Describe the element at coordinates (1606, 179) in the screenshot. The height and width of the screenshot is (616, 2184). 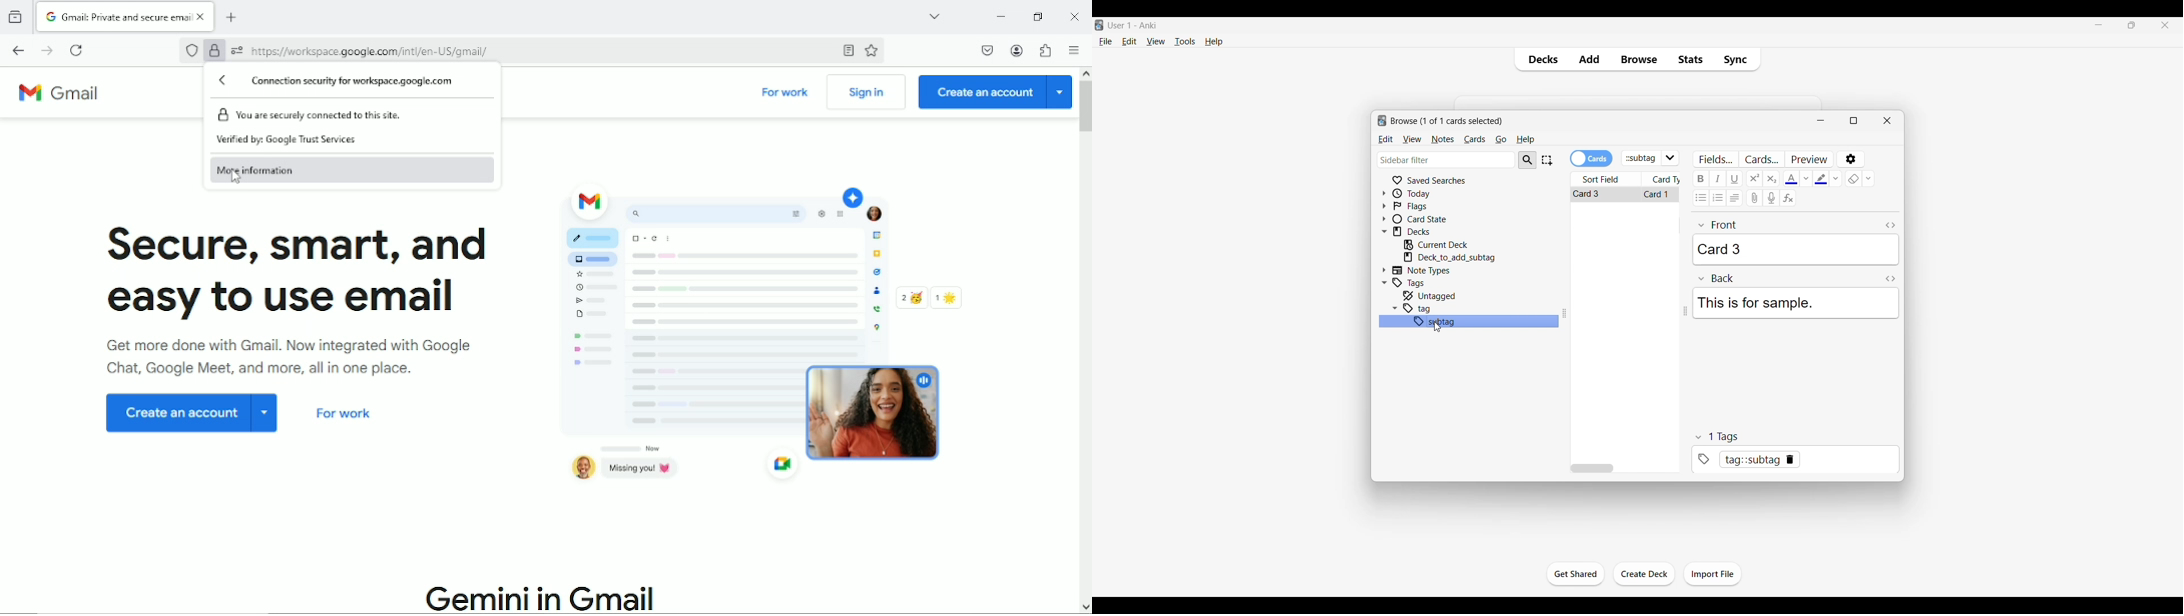
I see `Sort field column` at that location.